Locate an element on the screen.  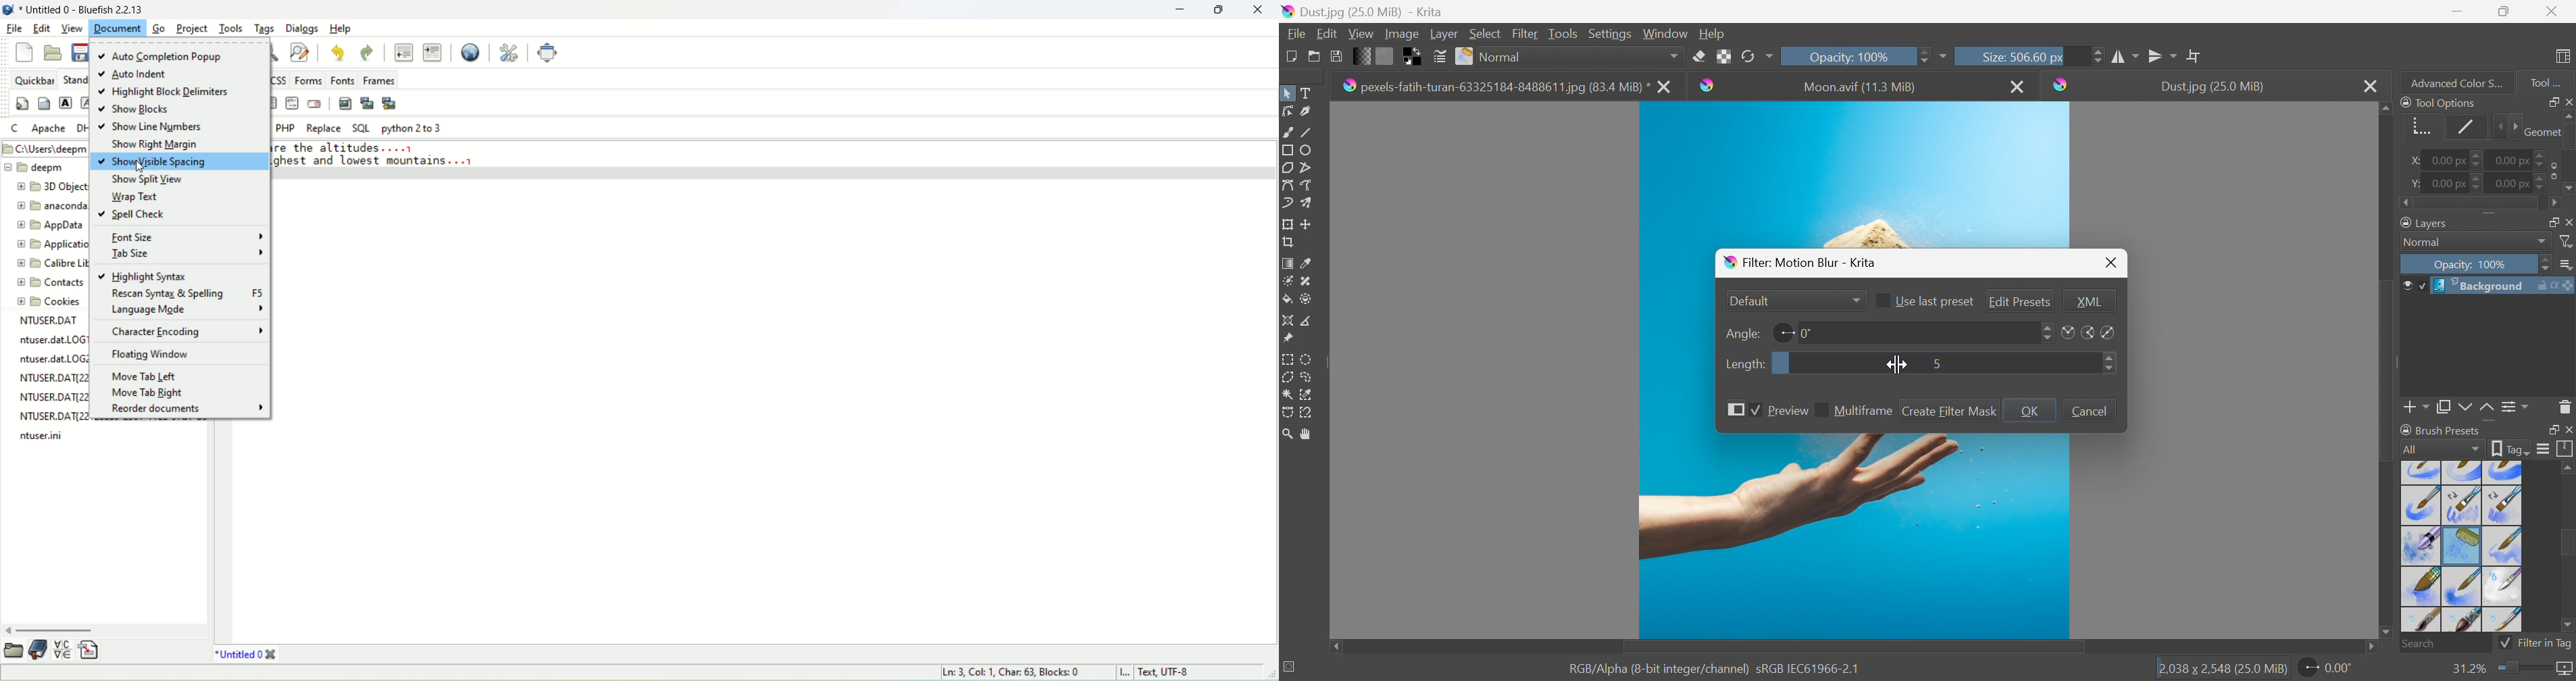
Duplicate layer or mask is located at coordinates (2463, 409).